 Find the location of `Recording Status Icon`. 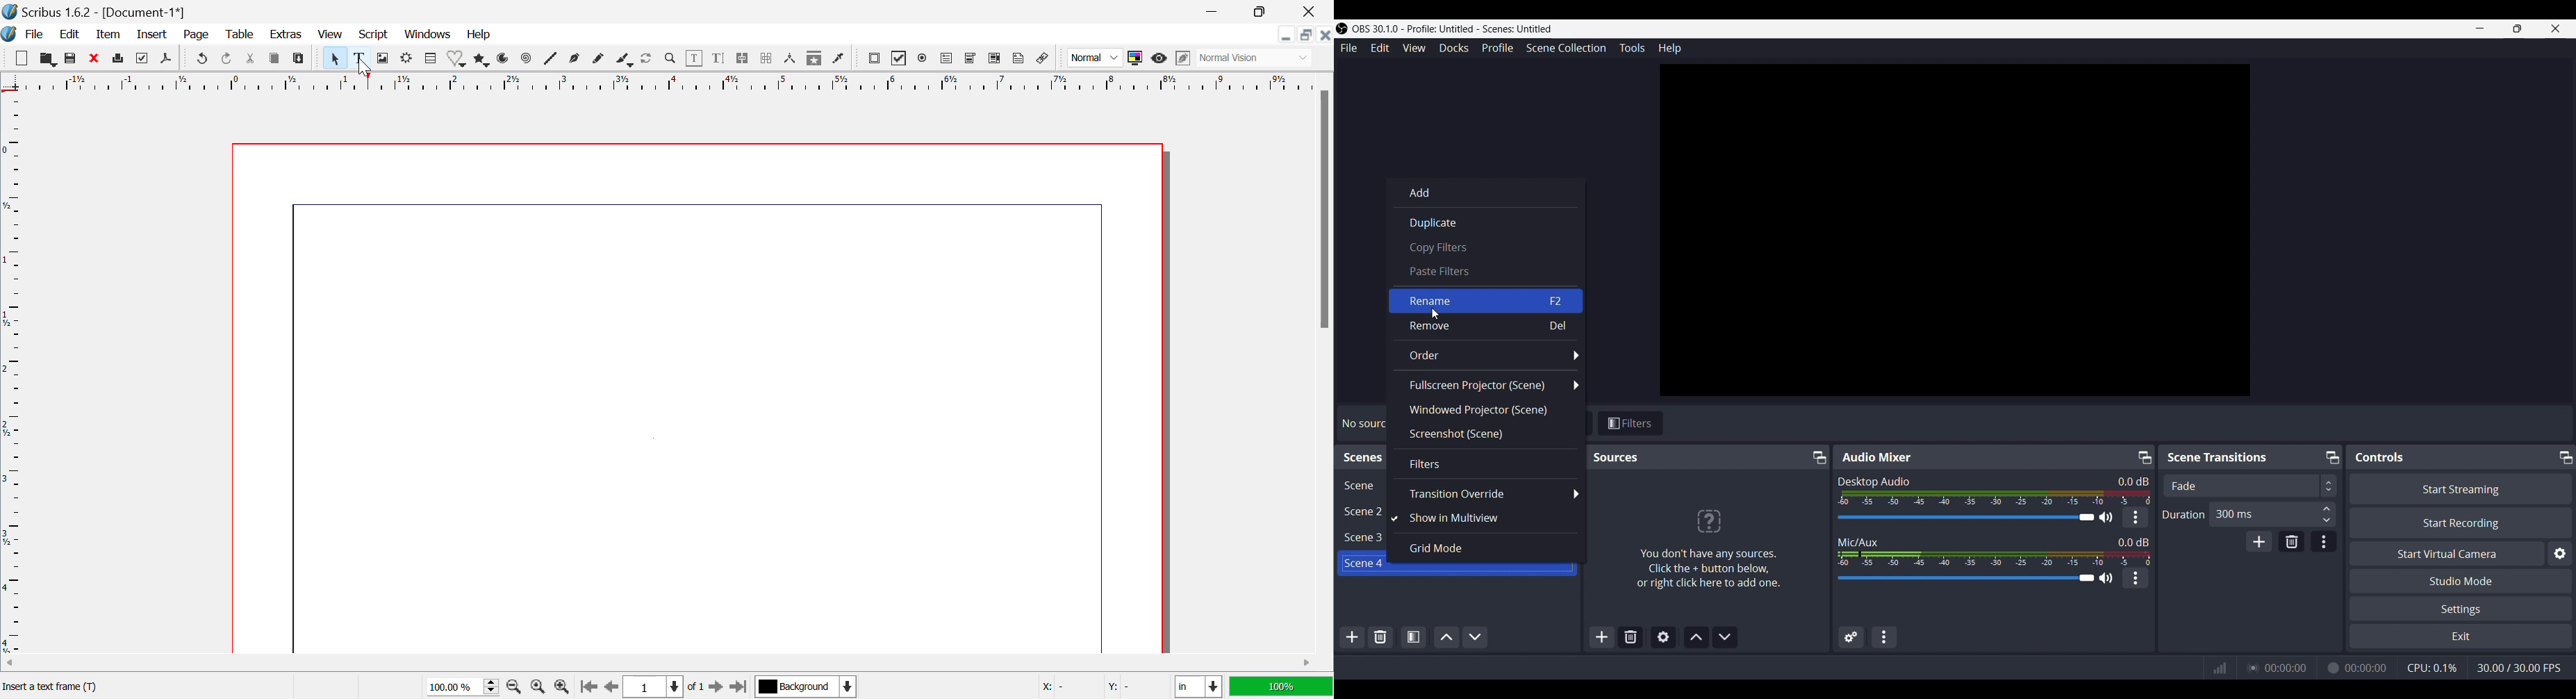

Recording Status Icon is located at coordinates (2332, 668).